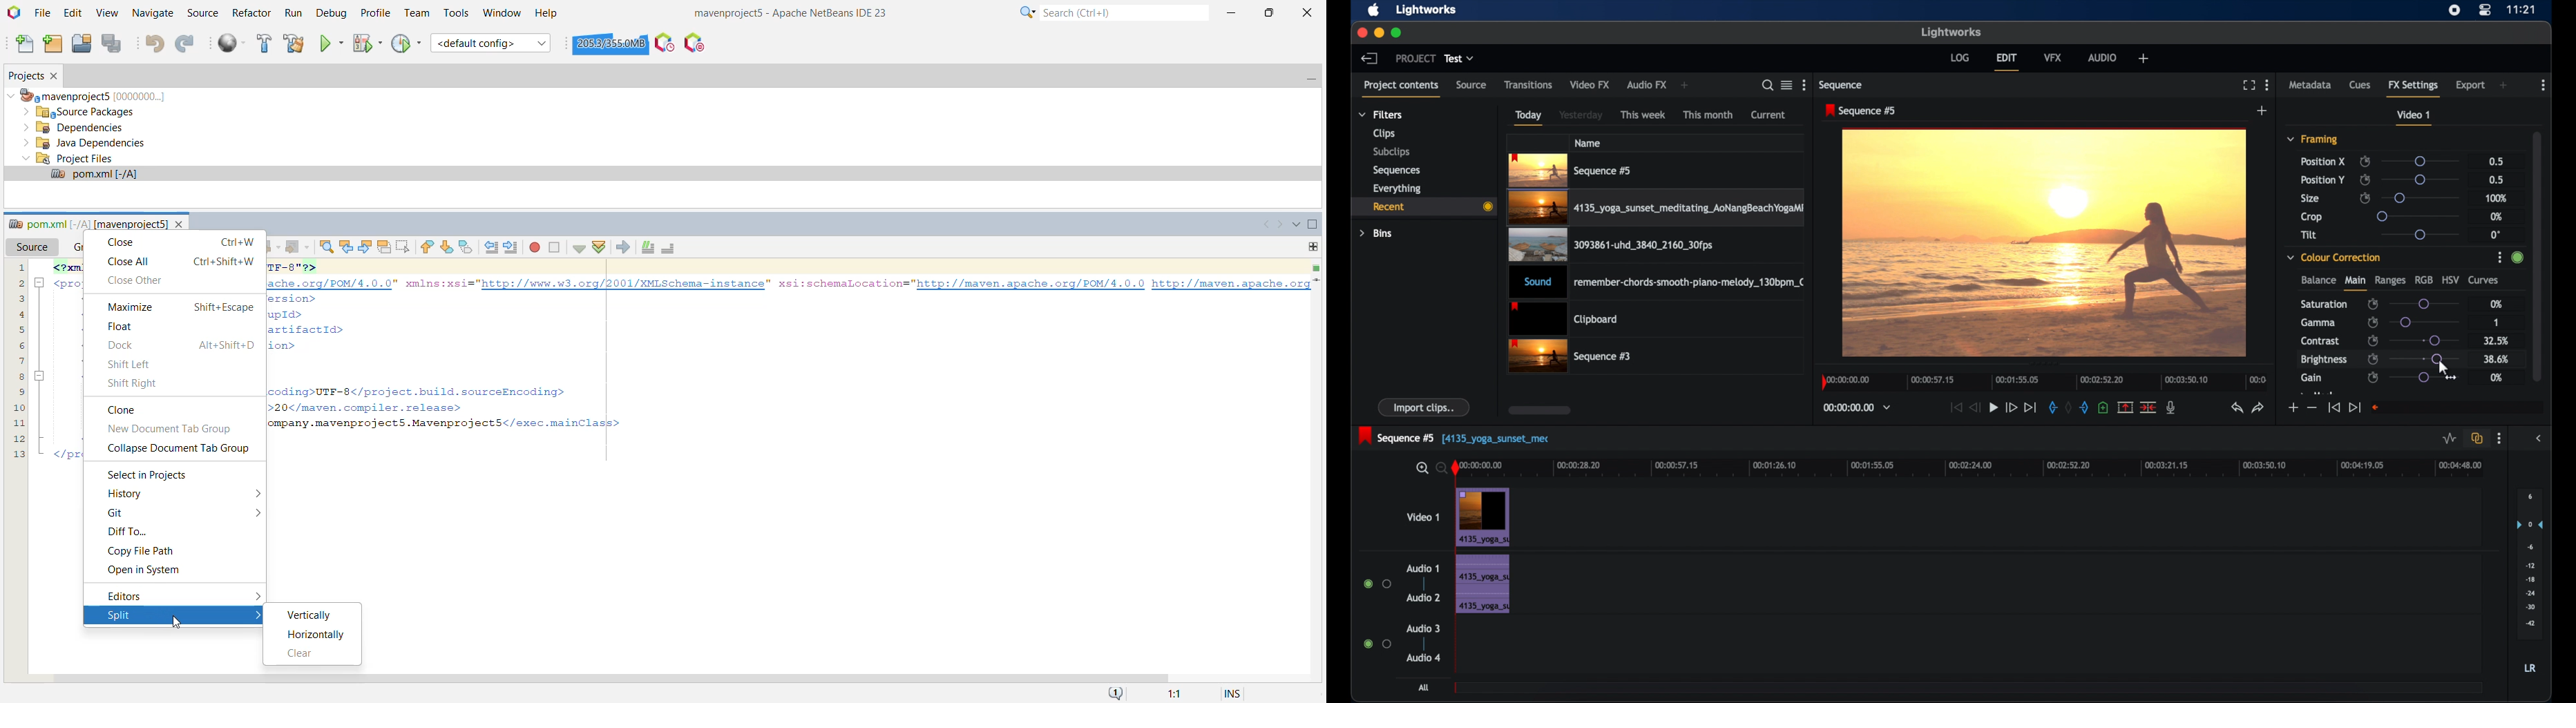 This screenshot has width=2576, height=728. Describe the element at coordinates (1384, 115) in the screenshot. I see `filters dropdown` at that location.